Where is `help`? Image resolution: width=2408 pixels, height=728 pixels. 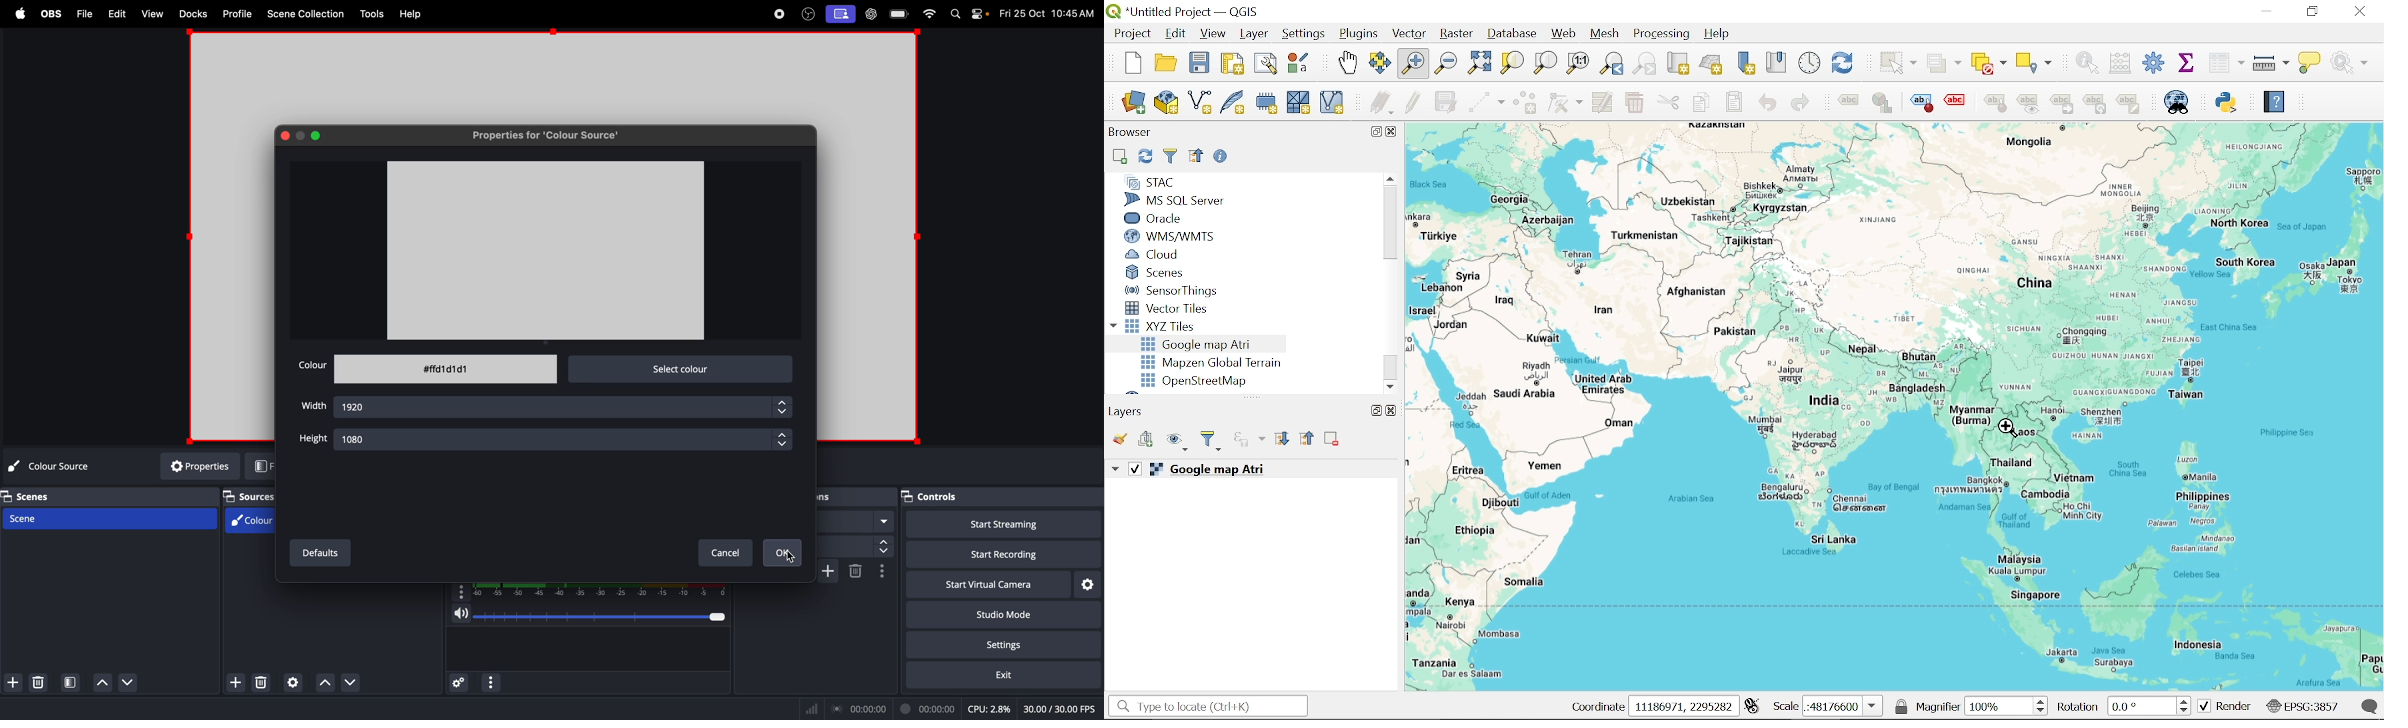 help is located at coordinates (414, 15).